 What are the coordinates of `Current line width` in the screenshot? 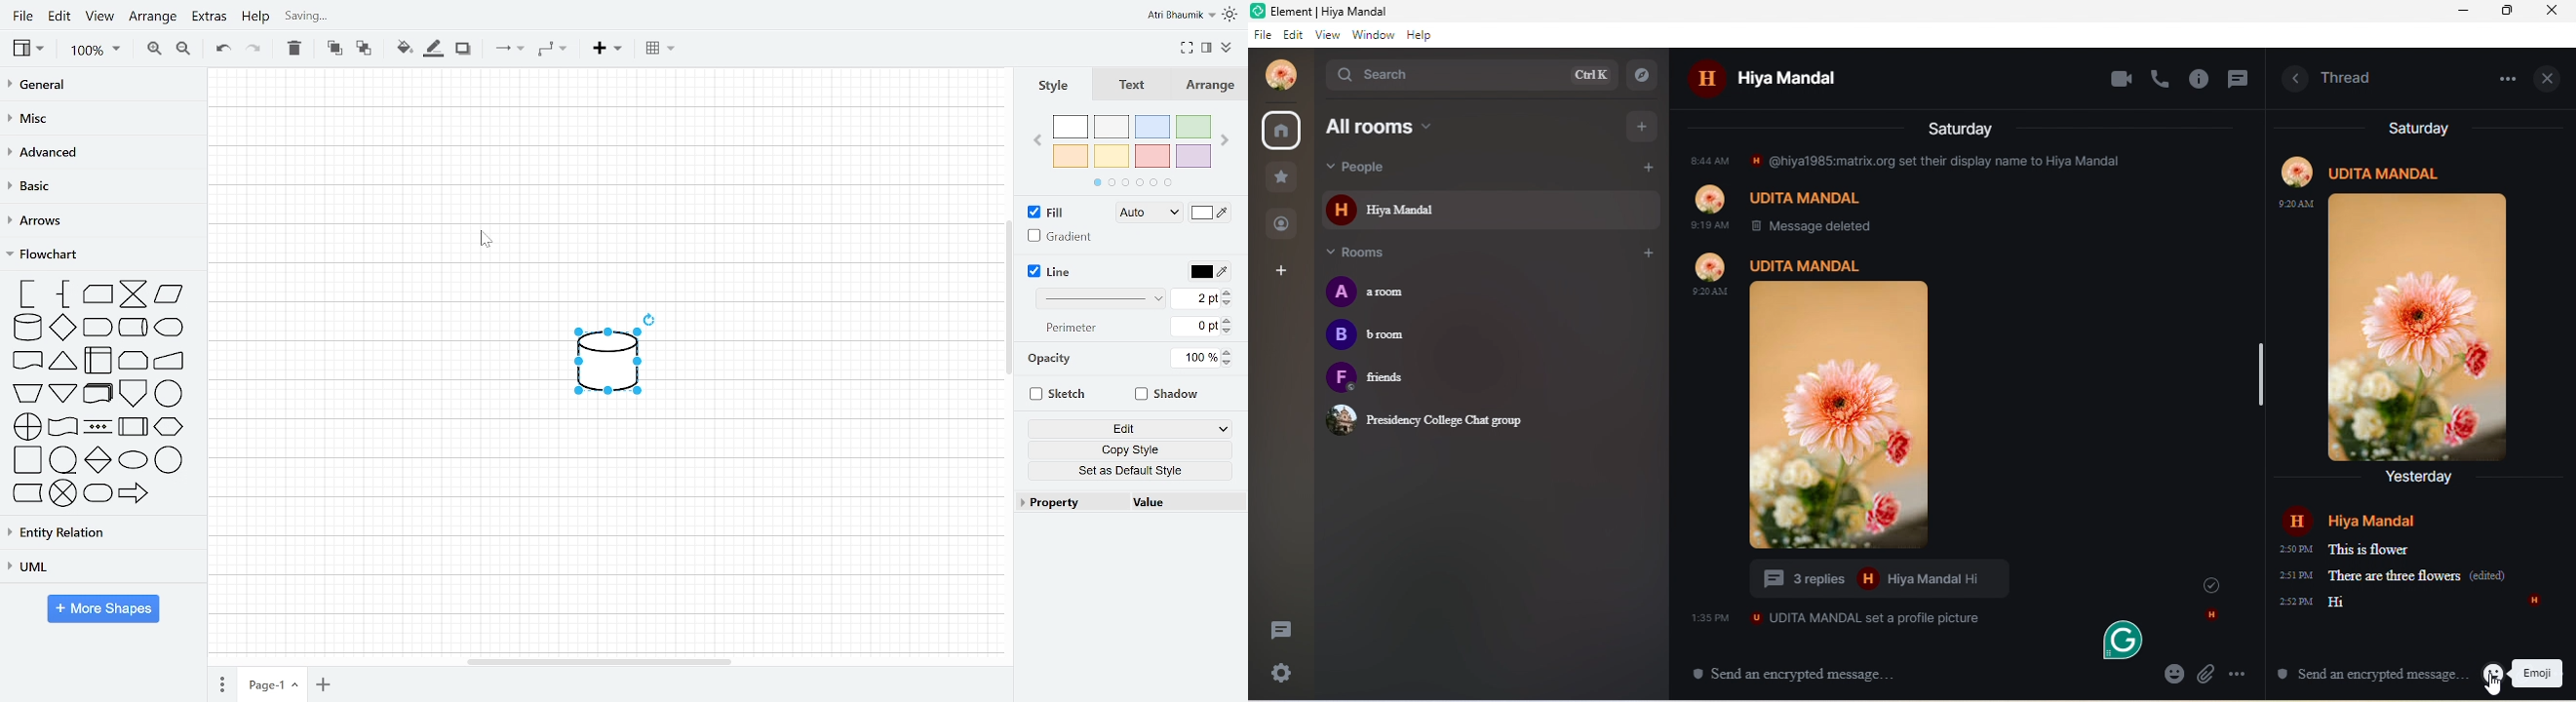 It's located at (1196, 298).